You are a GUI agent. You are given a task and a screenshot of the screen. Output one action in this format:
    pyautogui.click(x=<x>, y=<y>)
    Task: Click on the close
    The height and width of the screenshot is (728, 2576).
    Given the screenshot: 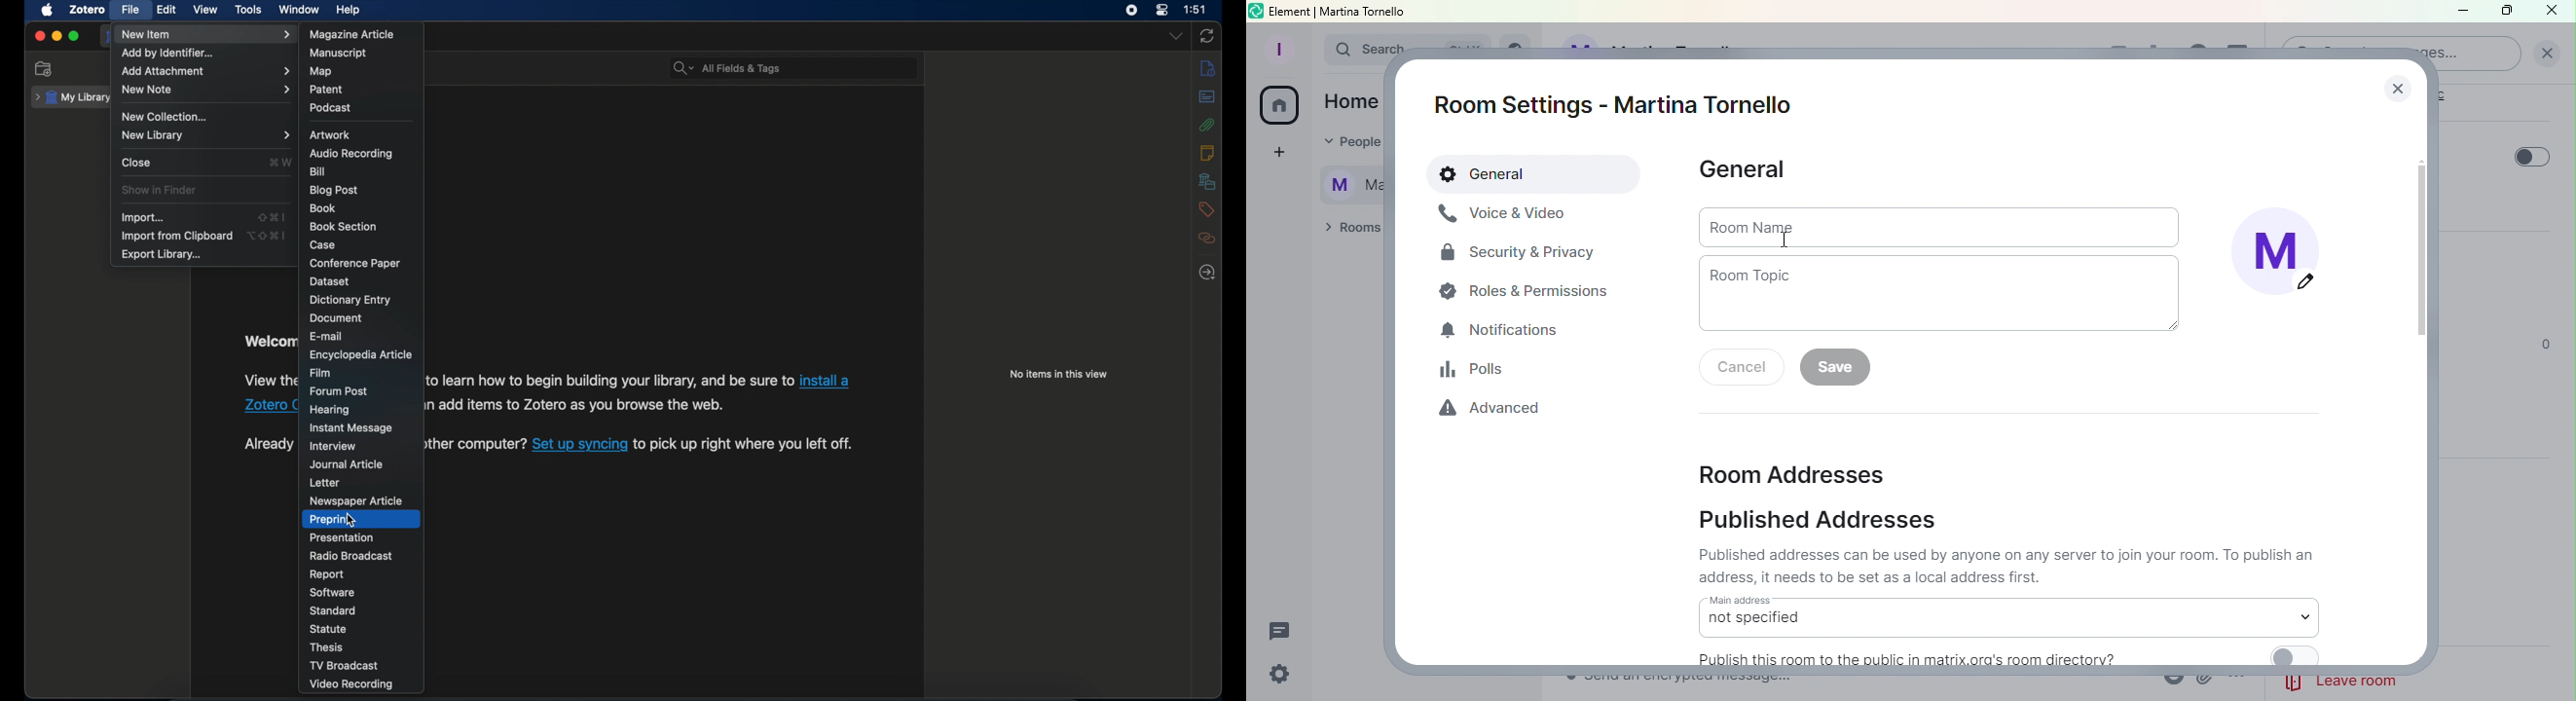 What is the action you would take?
    pyautogui.click(x=137, y=162)
    